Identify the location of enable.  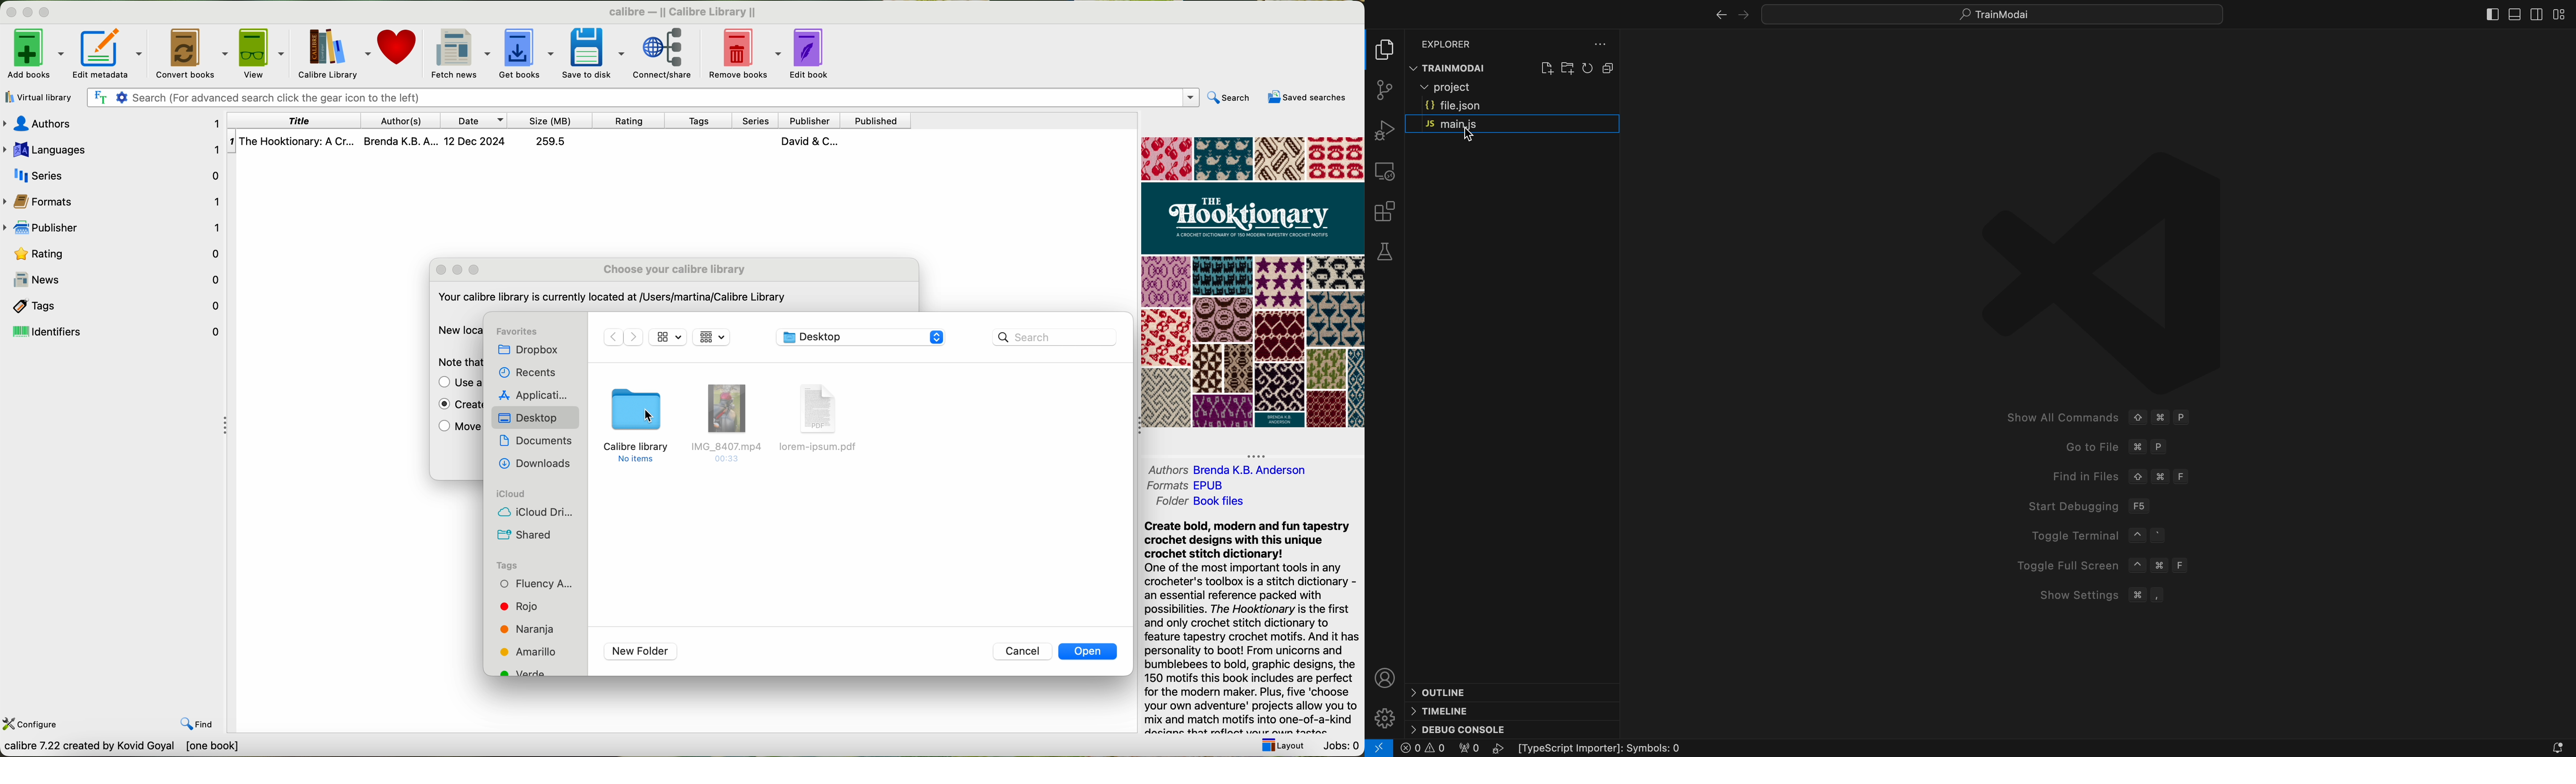
(458, 403).